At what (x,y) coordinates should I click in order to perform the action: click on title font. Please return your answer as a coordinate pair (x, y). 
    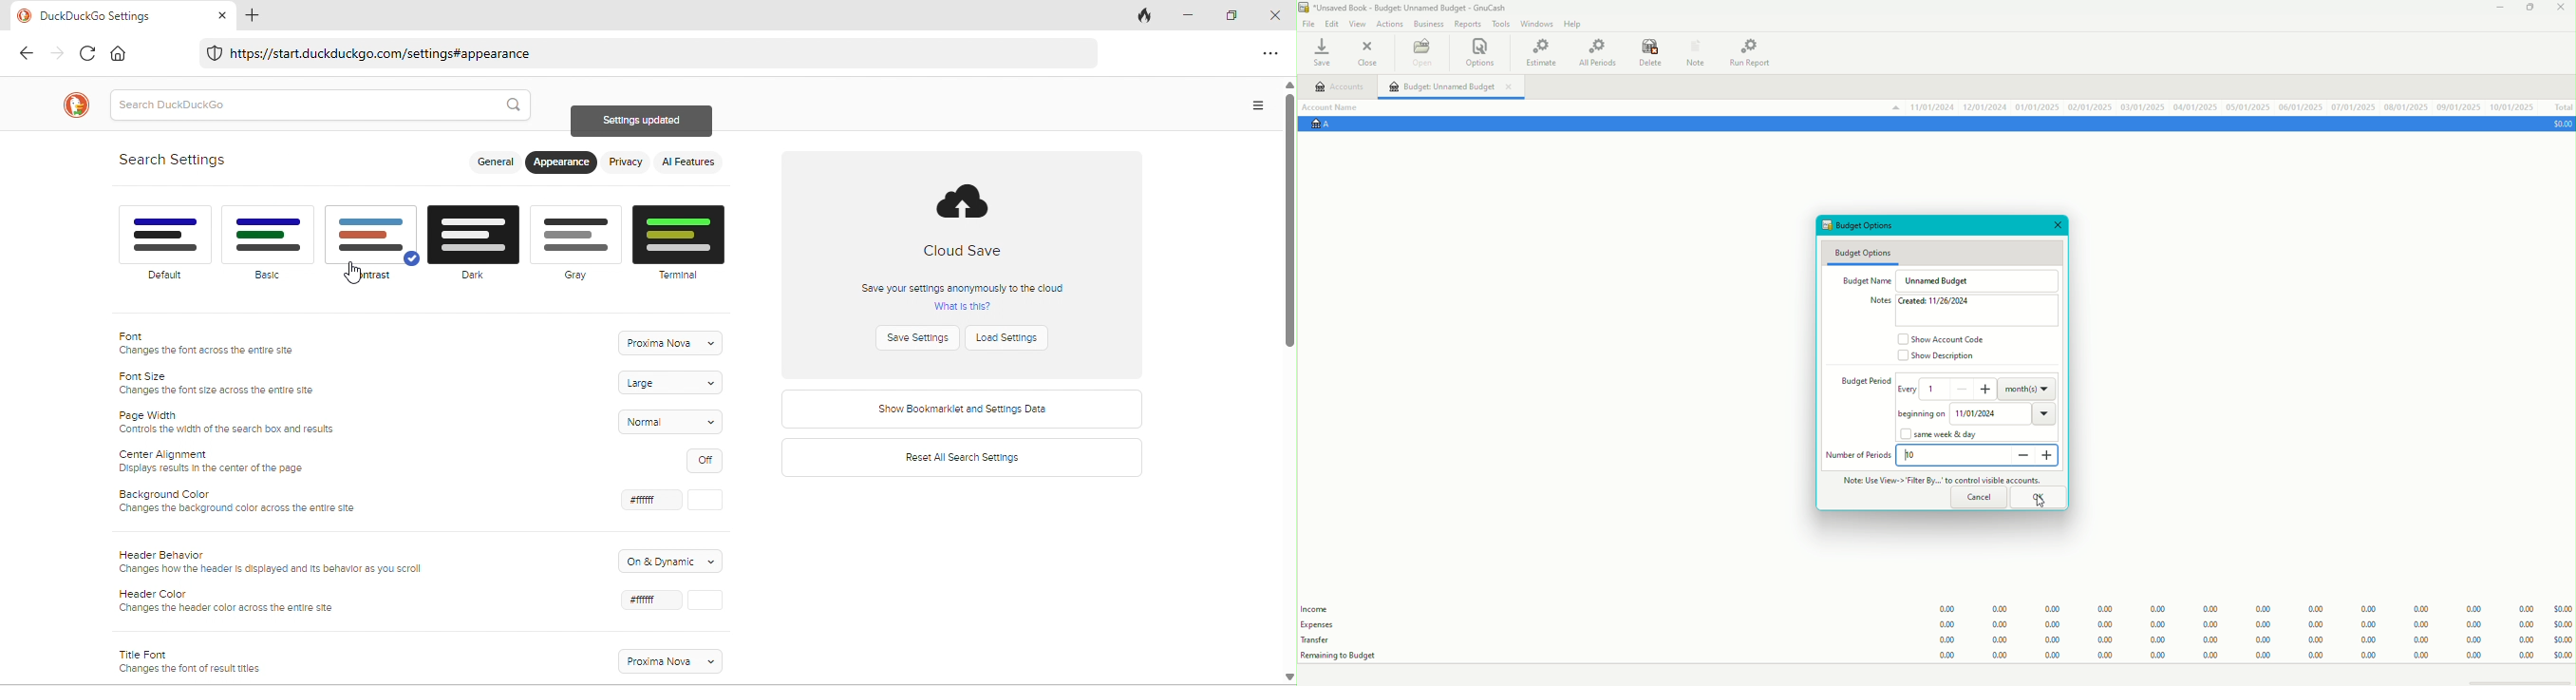
    Looking at the image, I should click on (192, 659).